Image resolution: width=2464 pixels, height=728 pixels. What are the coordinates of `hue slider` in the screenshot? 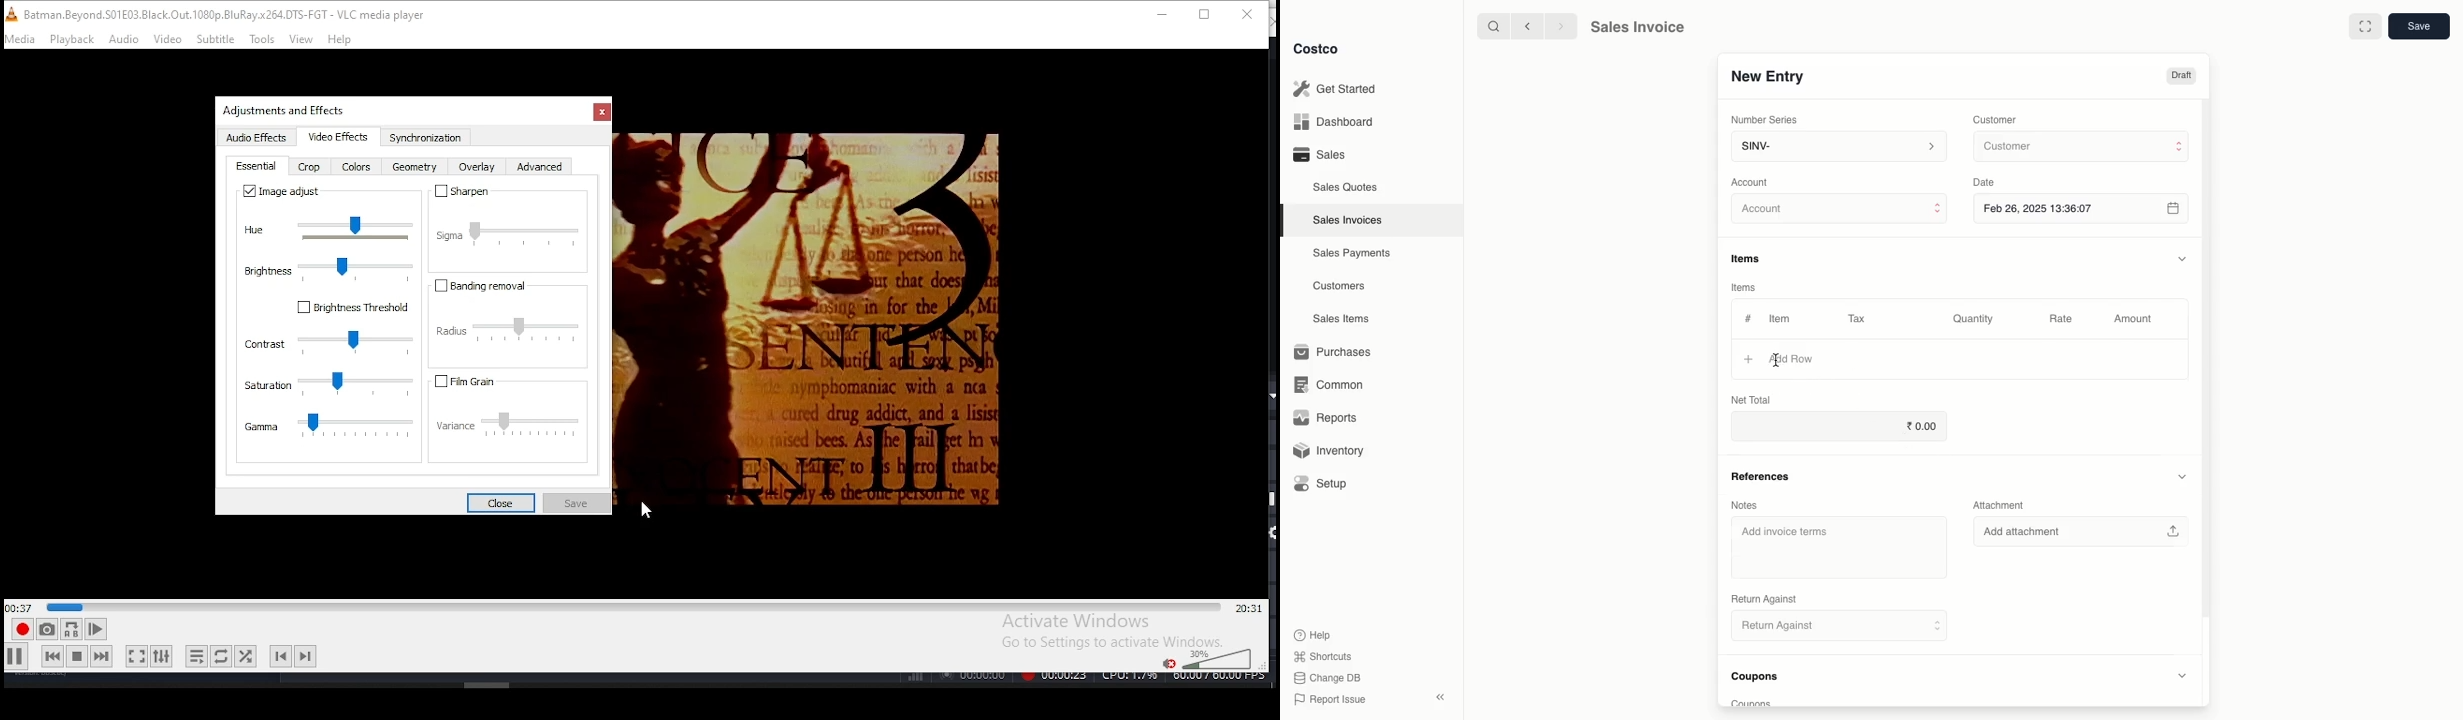 It's located at (331, 228).